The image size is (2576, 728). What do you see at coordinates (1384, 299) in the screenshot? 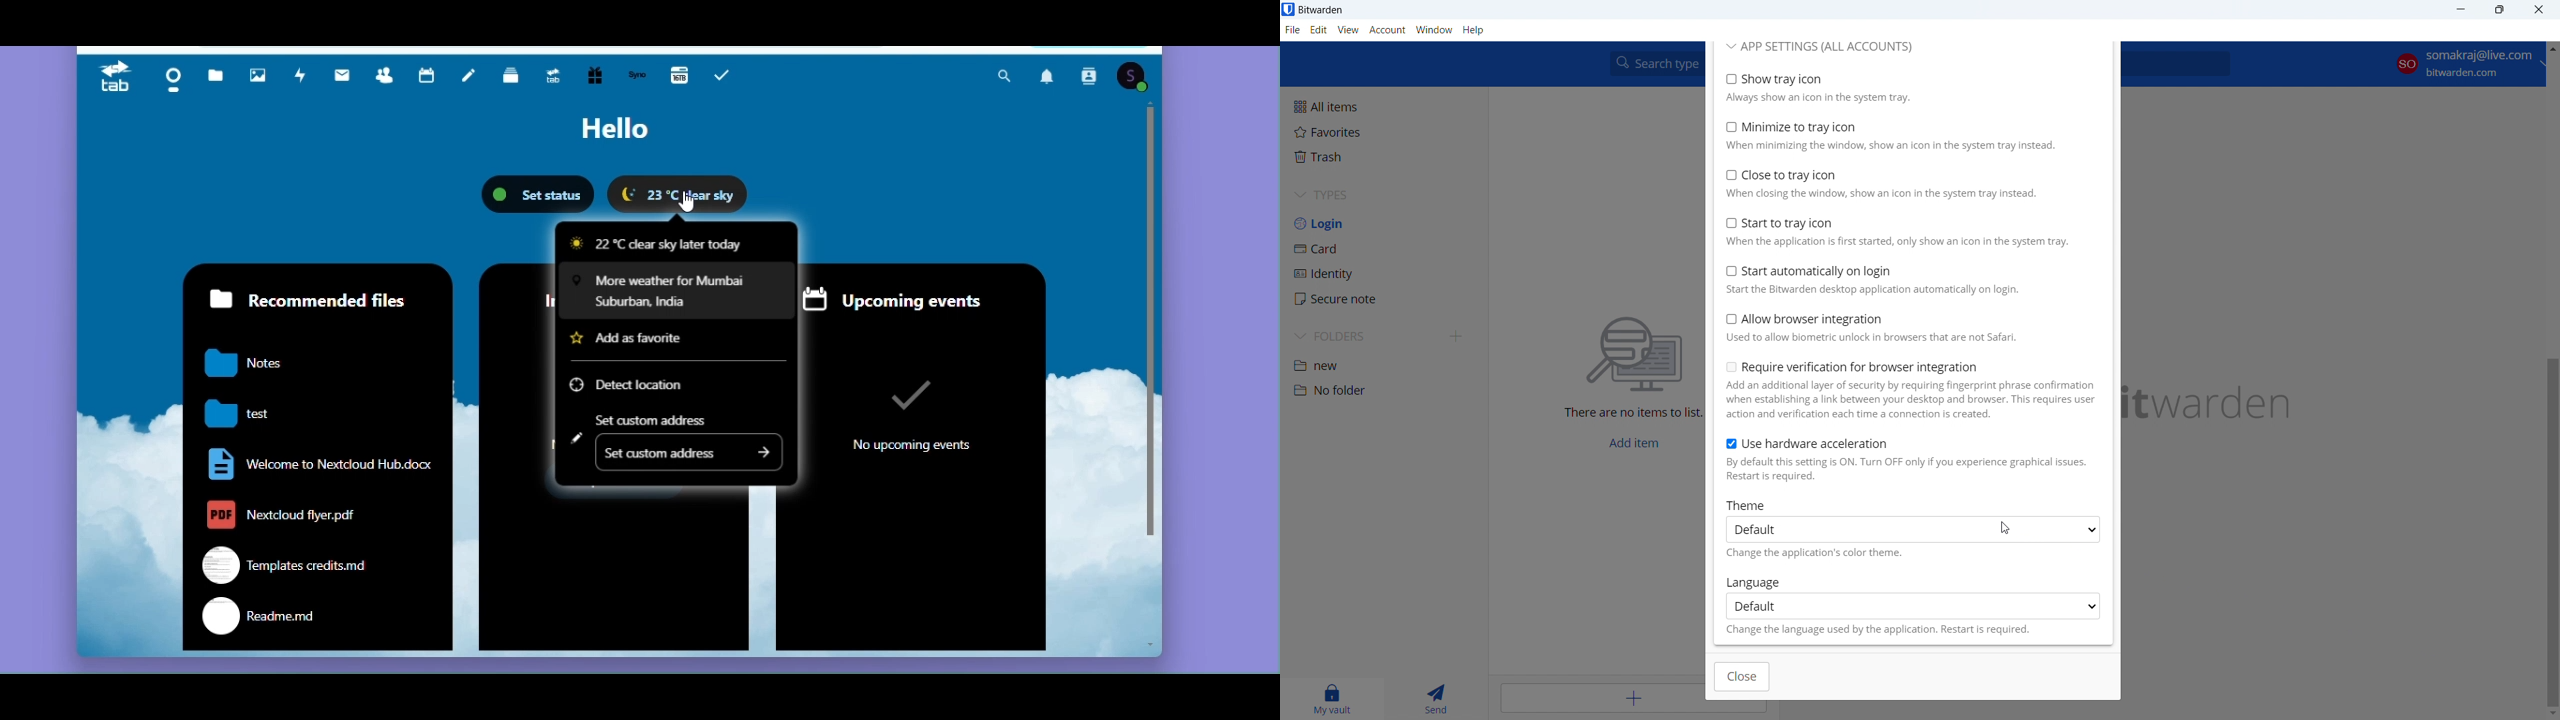
I see `secure note` at bounding box center [1384, 299].